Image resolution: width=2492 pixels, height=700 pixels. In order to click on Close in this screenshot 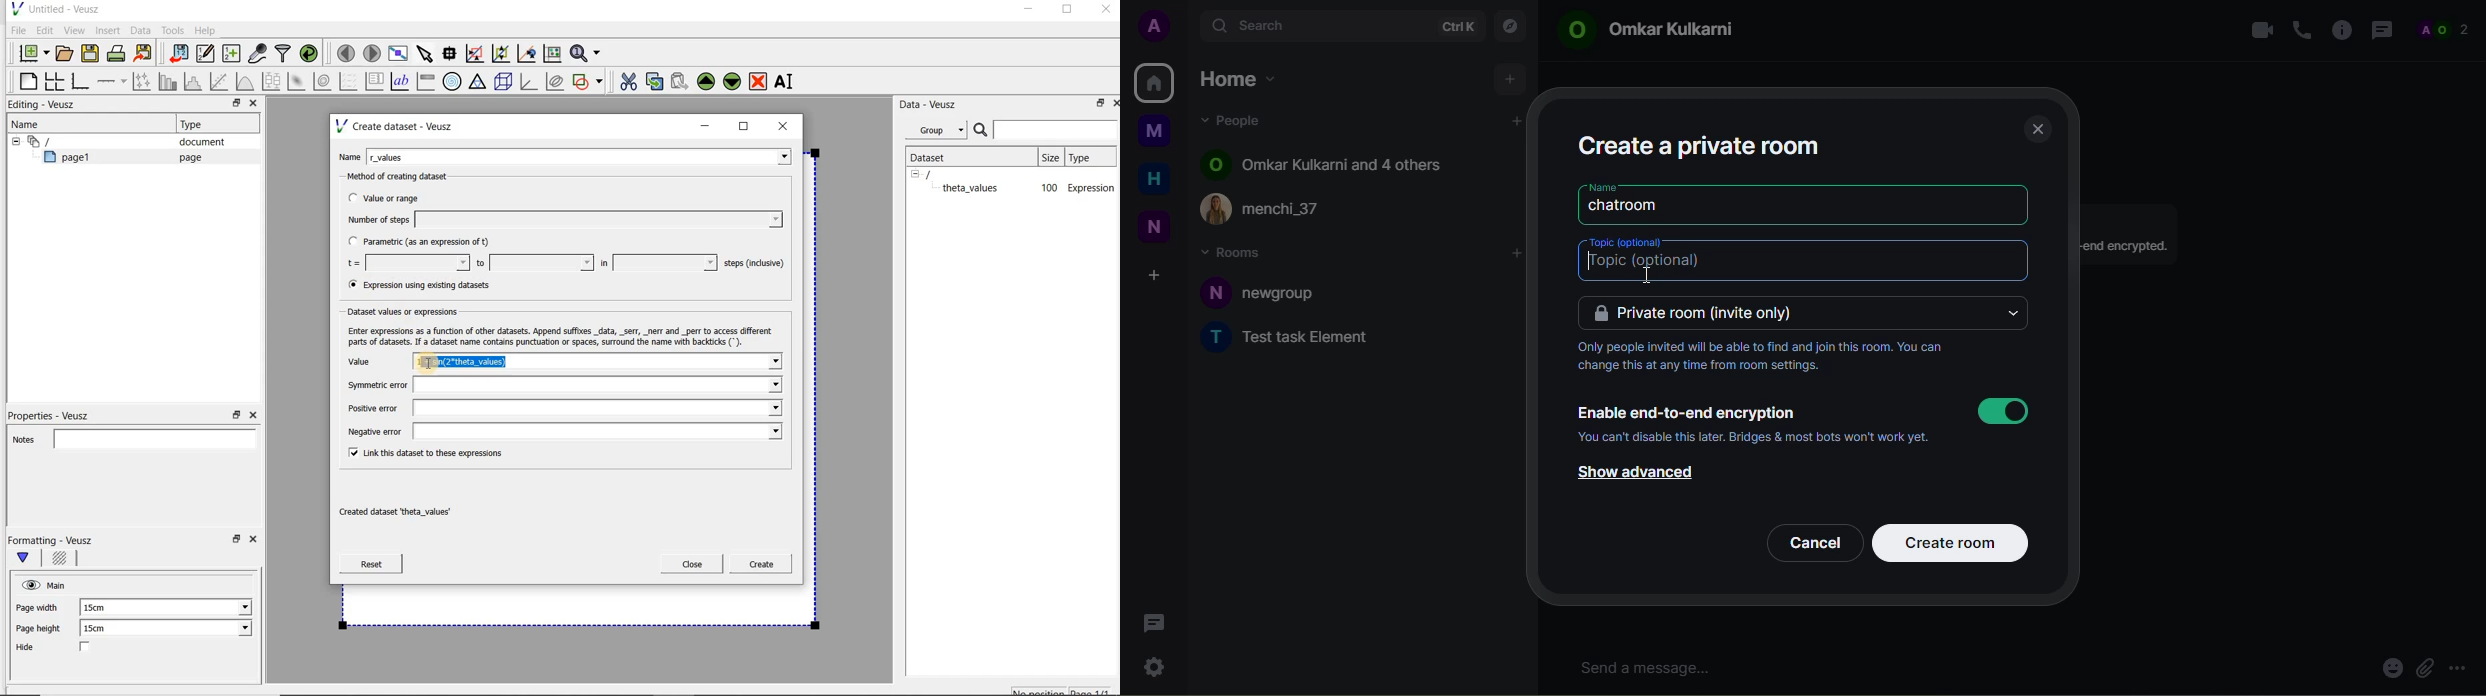, I will do `click(692, 564)`.